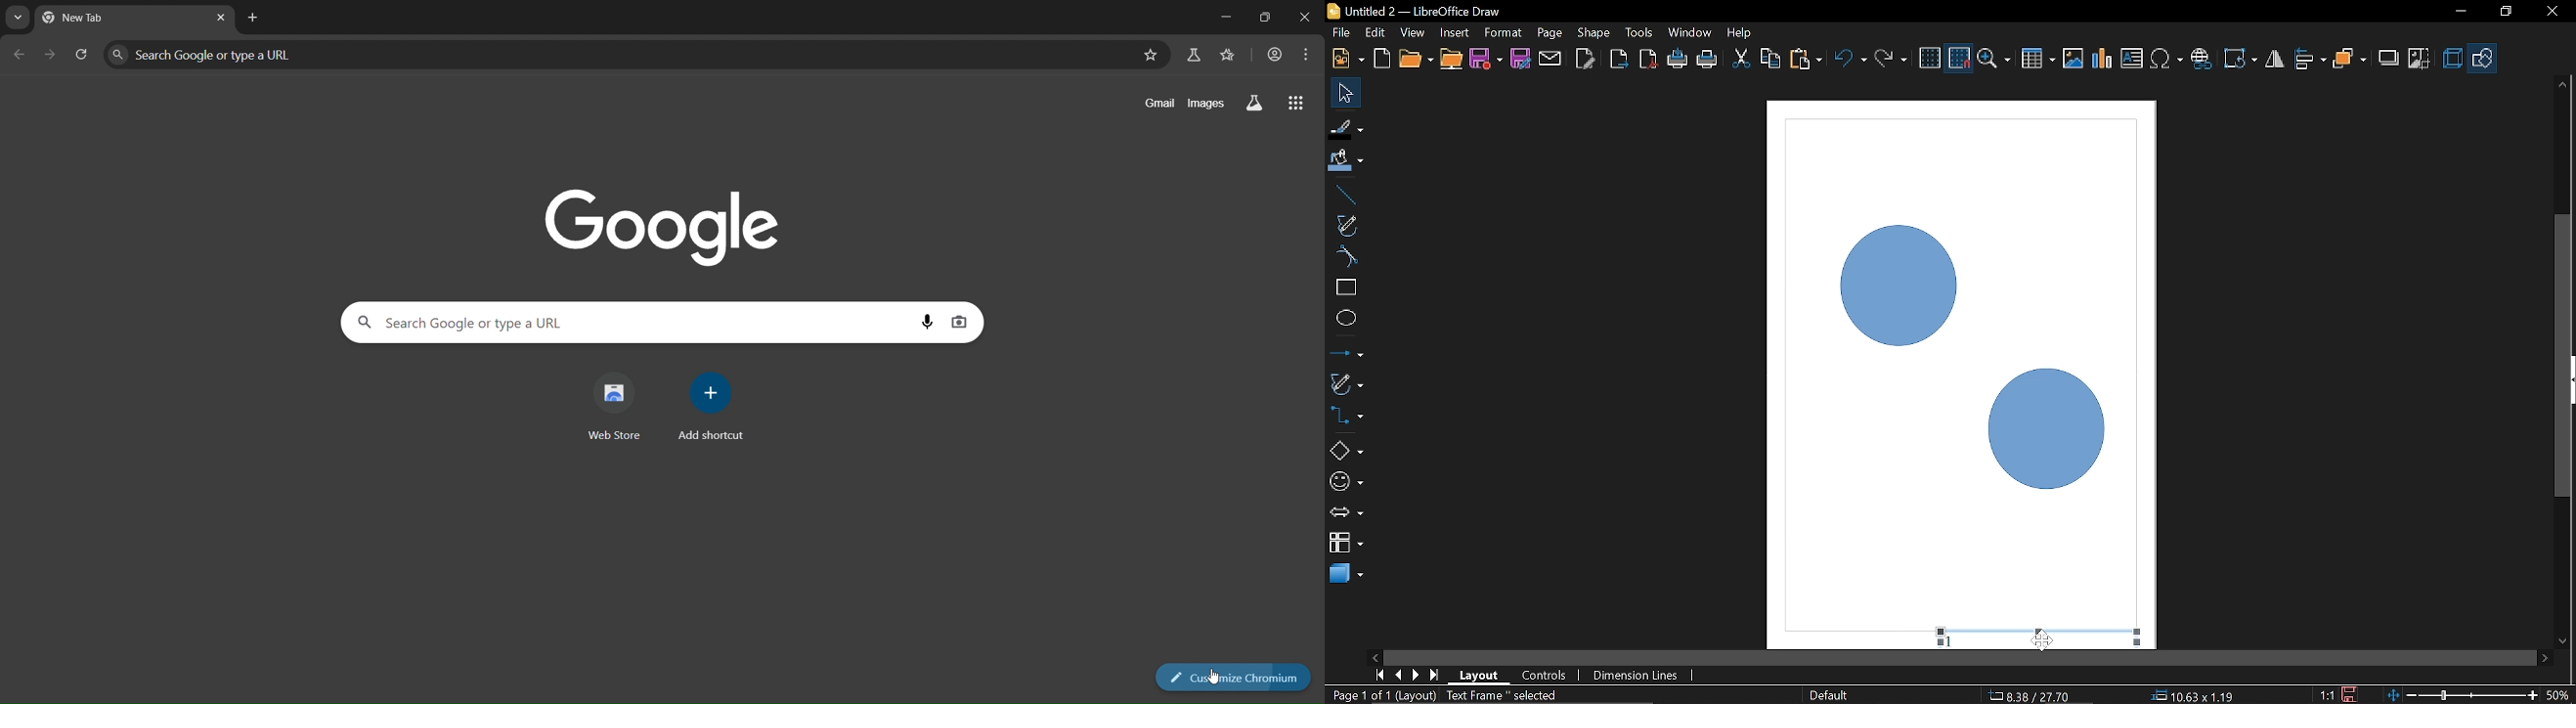 The image size is (2576, 728). Describe the element at coordinates (1770, 62) in the screenshot. I see `Copy` at that location.